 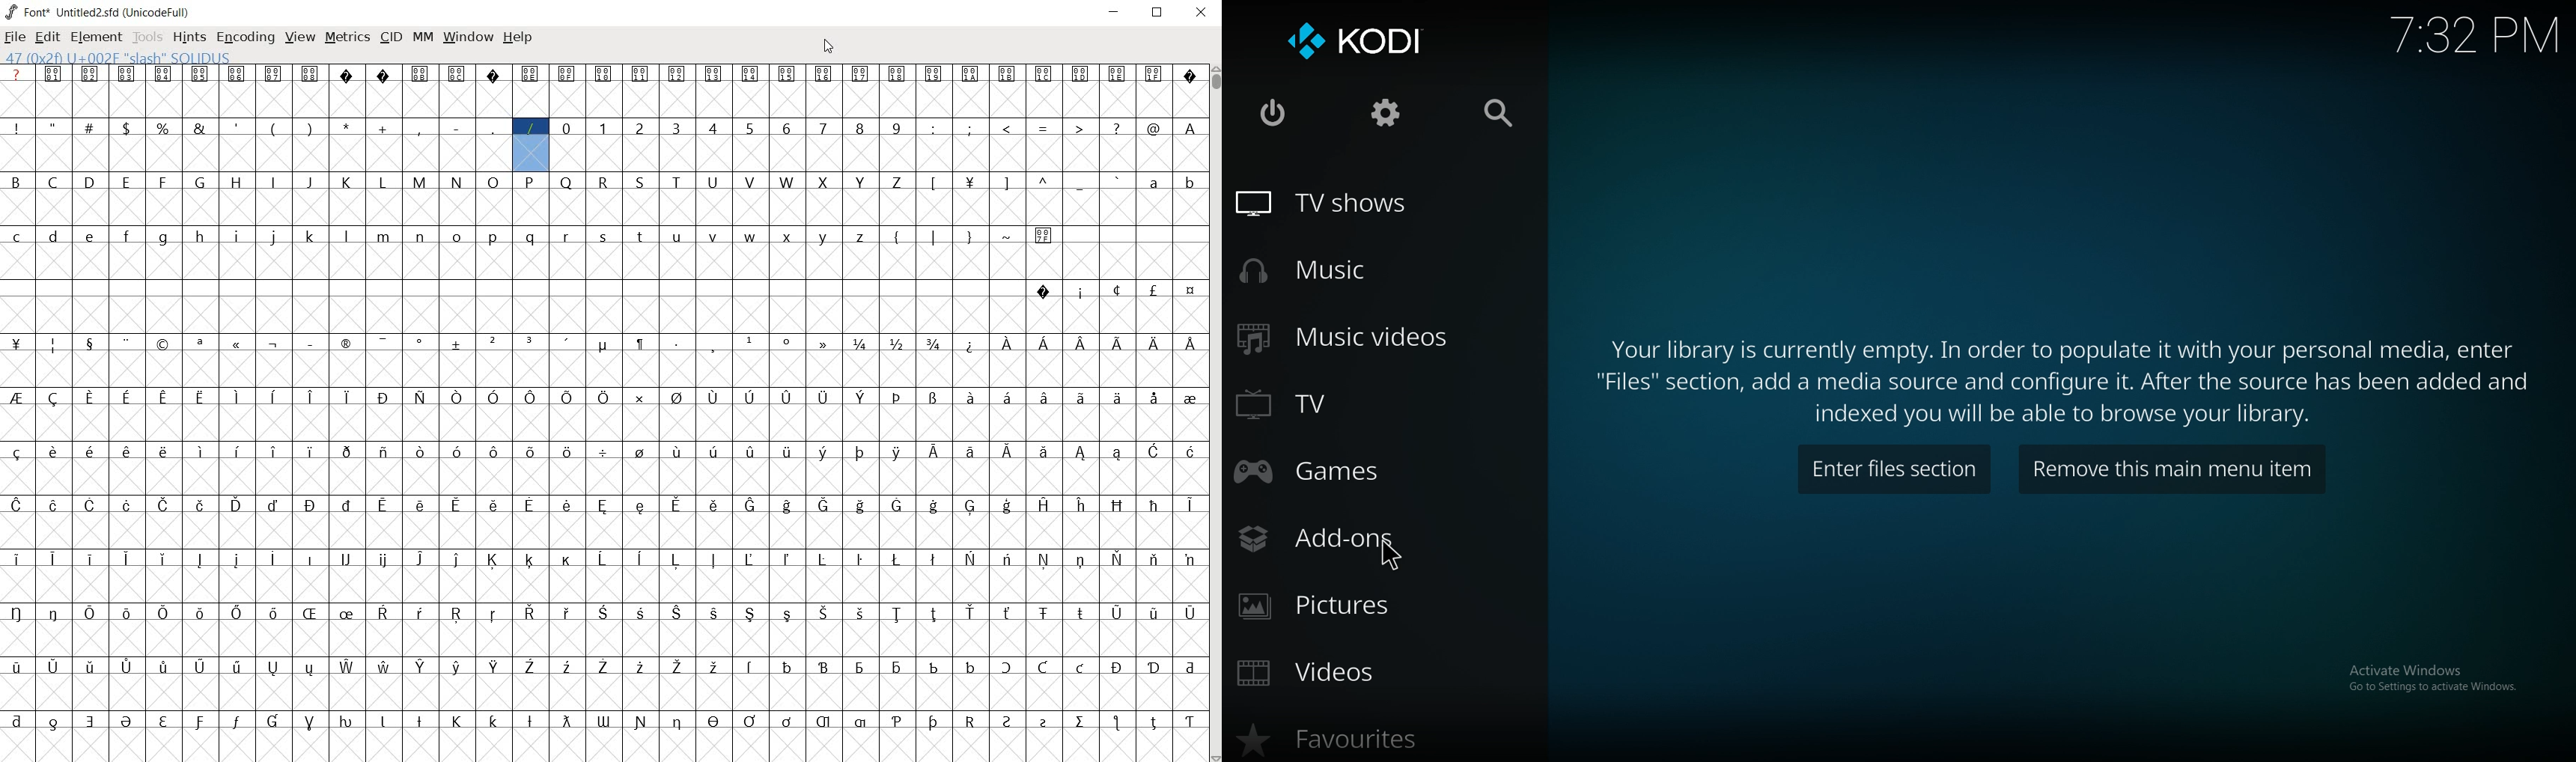 I want to click on videos, so click(x=1340, y=672).